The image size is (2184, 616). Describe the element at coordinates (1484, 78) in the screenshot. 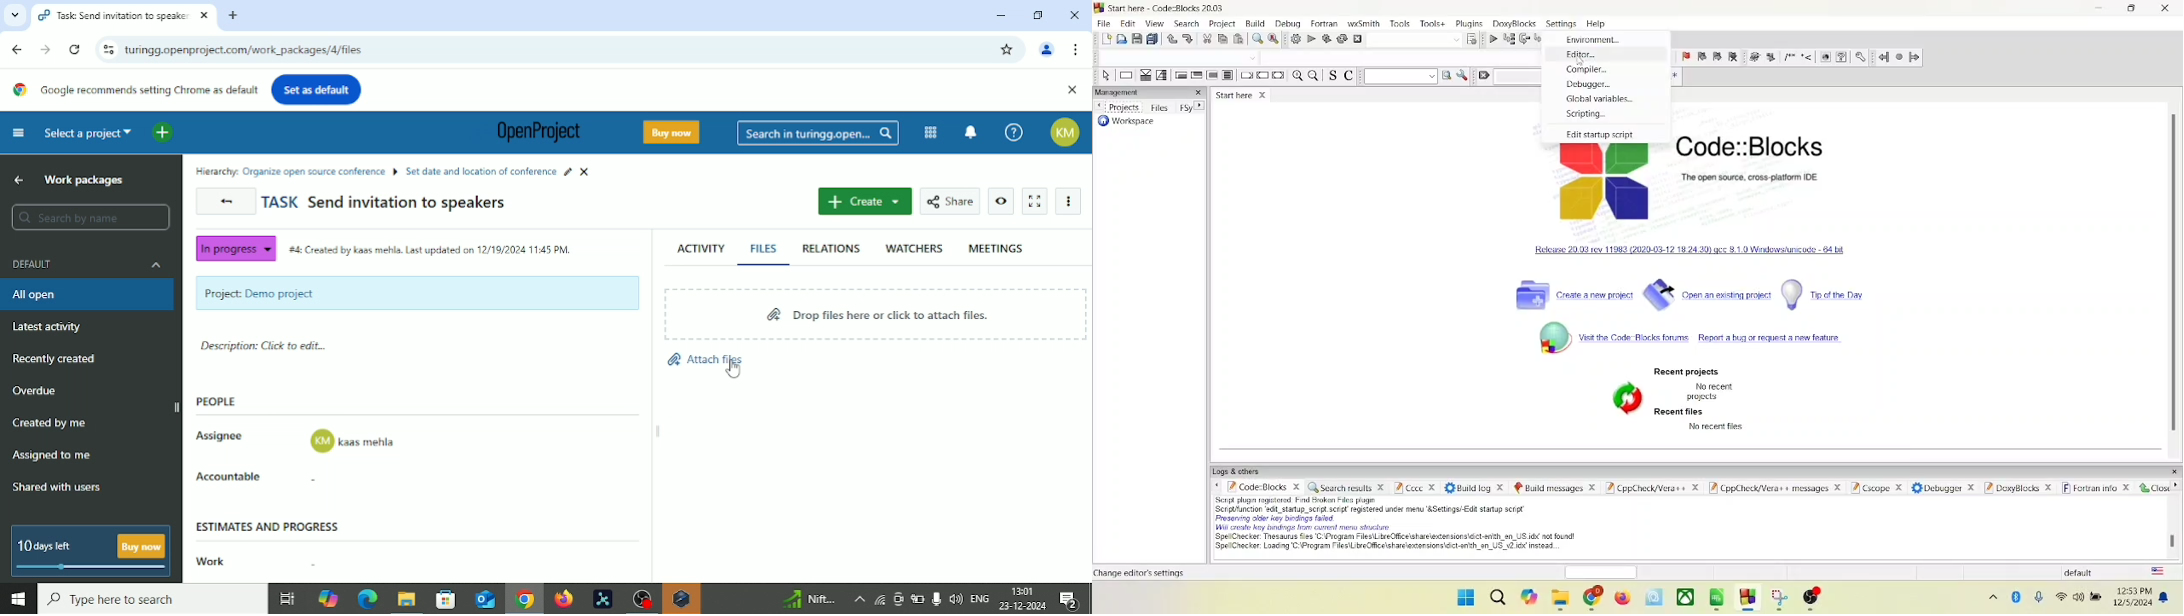

I see `clear` at that location.